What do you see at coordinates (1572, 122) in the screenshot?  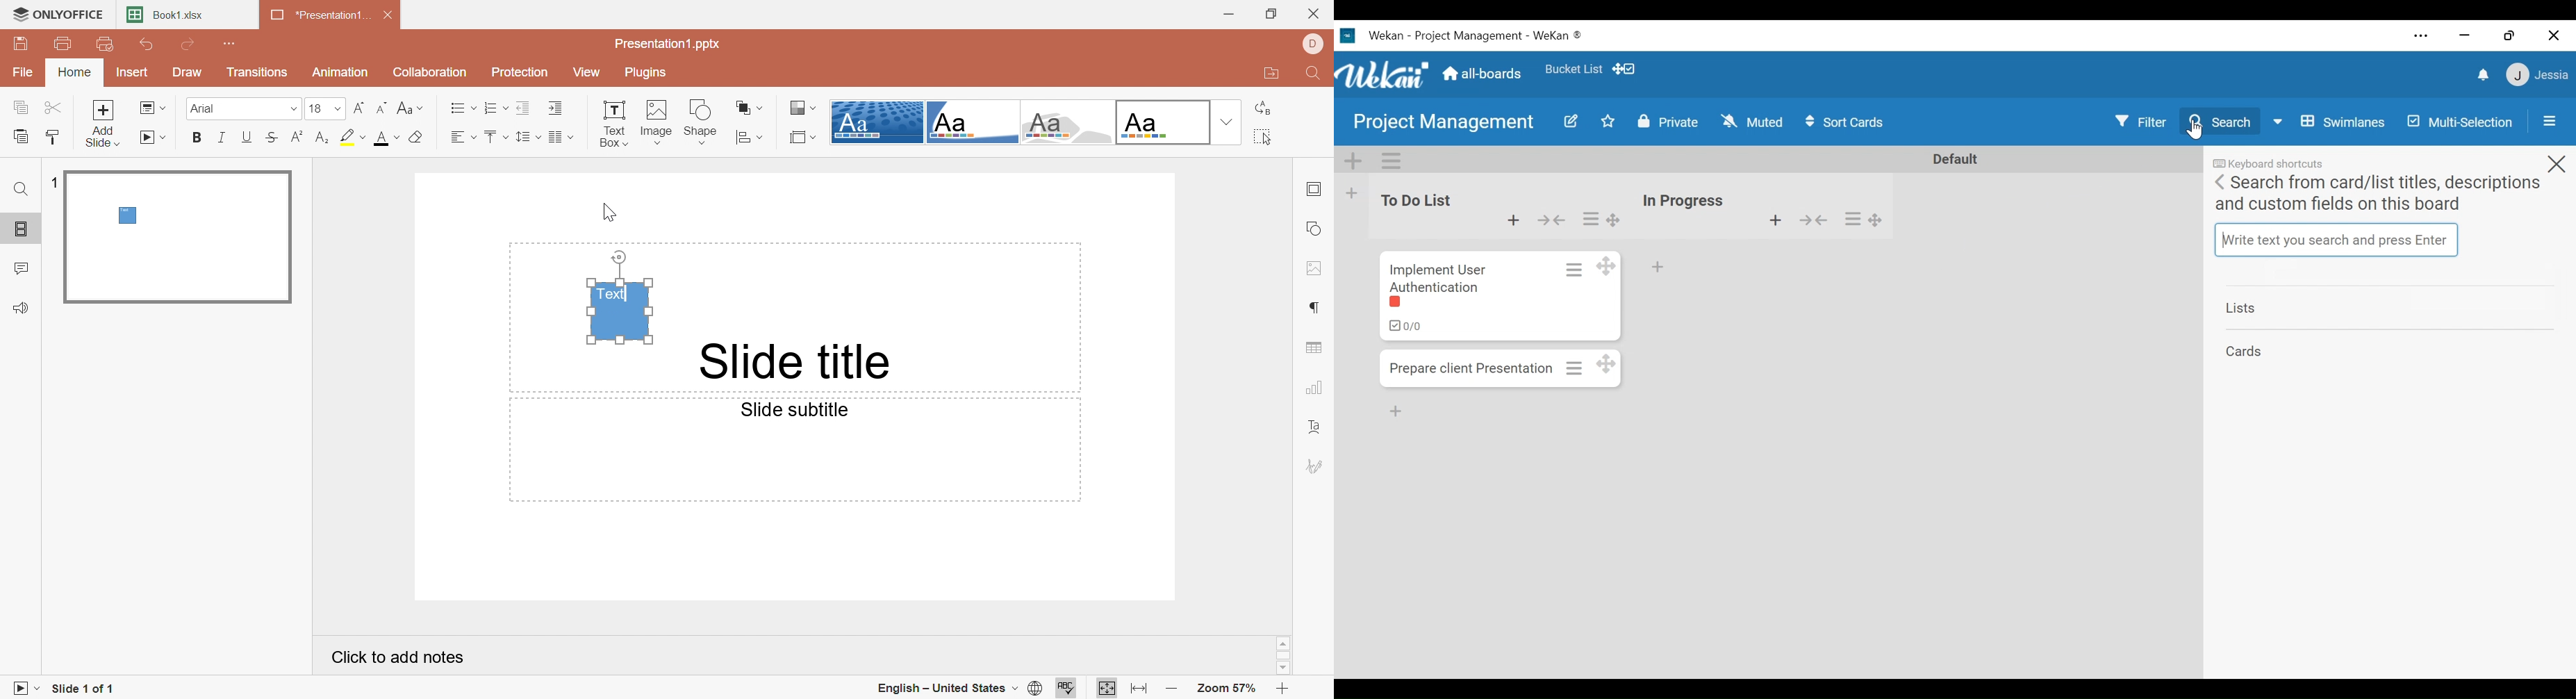 I see `Edit` at bounding box center [1572, 122].